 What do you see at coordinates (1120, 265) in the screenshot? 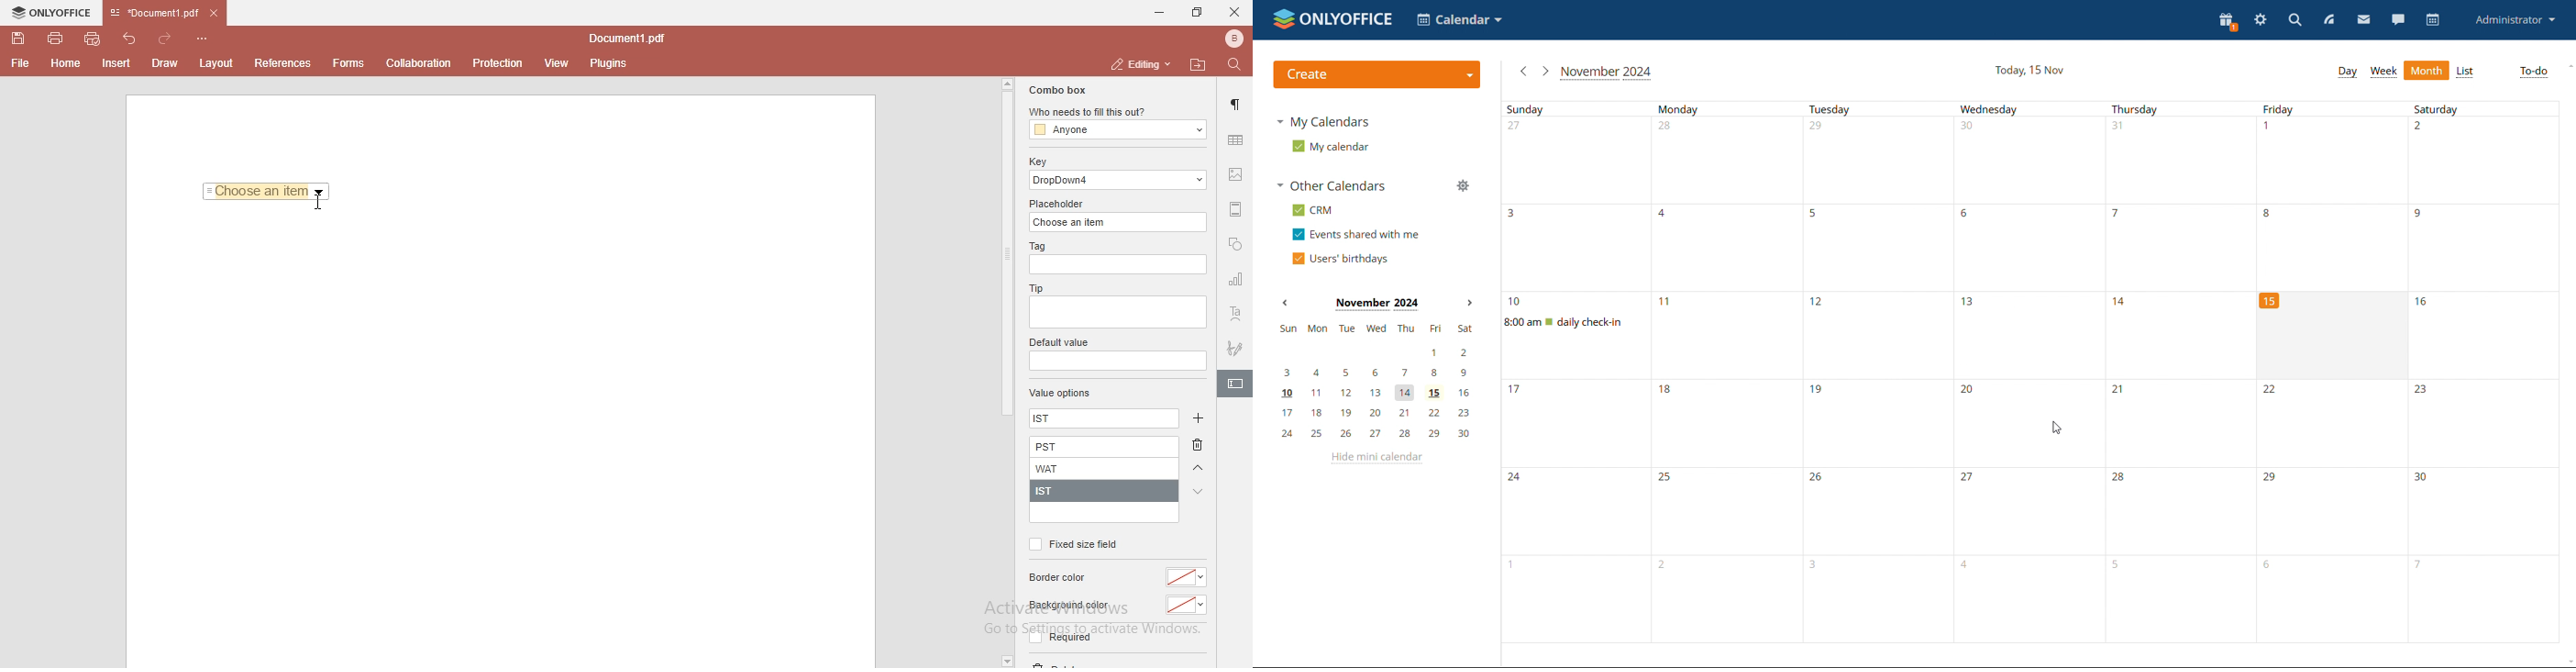
I see `empty box` at bounding box center [1120, 265].